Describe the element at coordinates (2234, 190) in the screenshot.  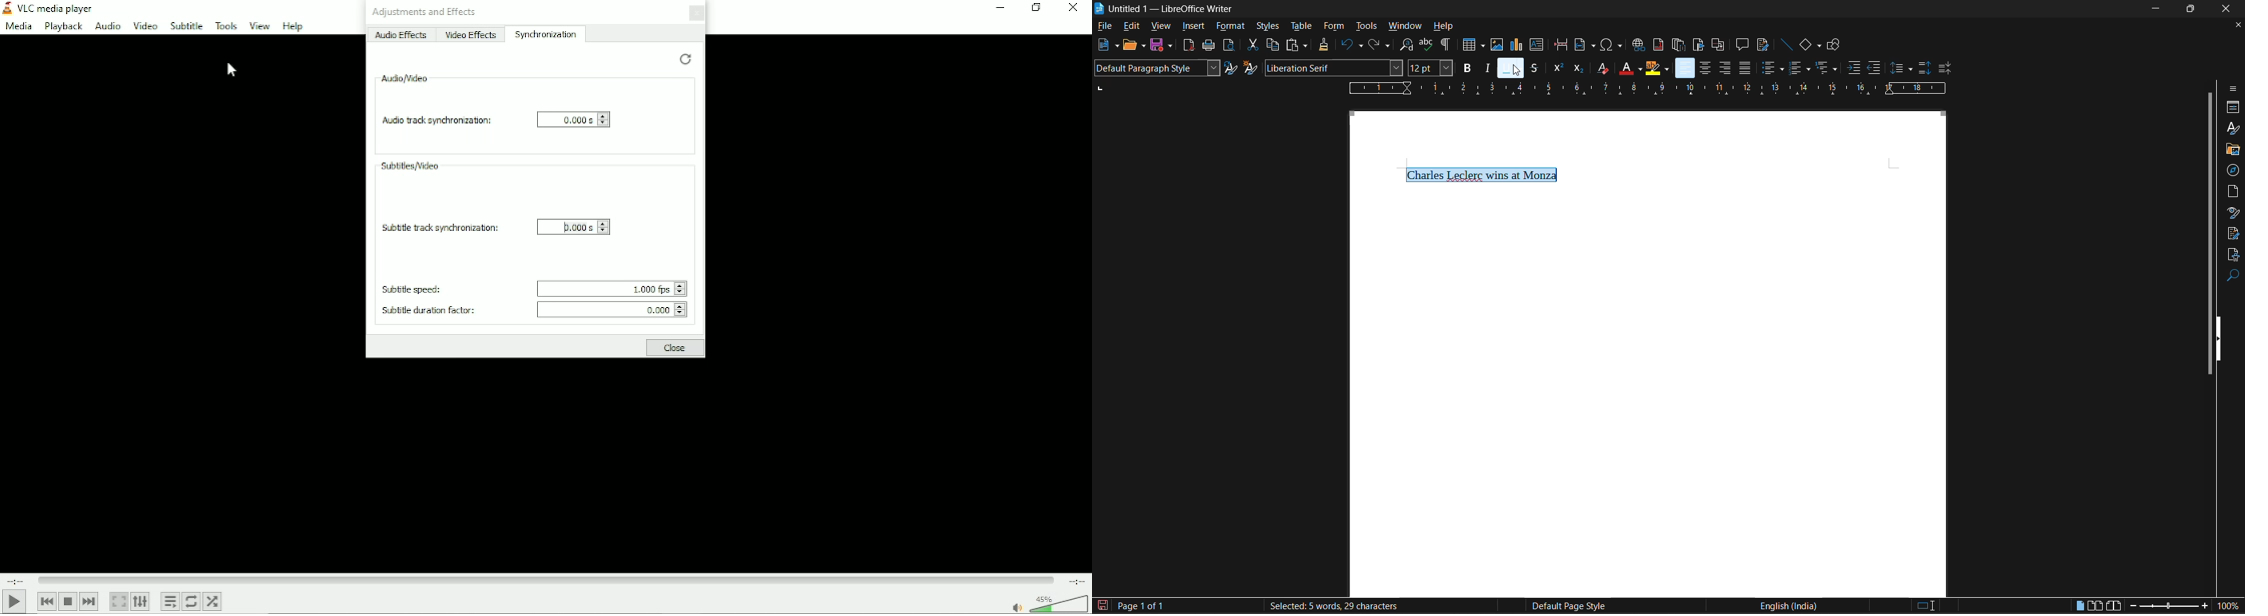
I see `page` at that location.